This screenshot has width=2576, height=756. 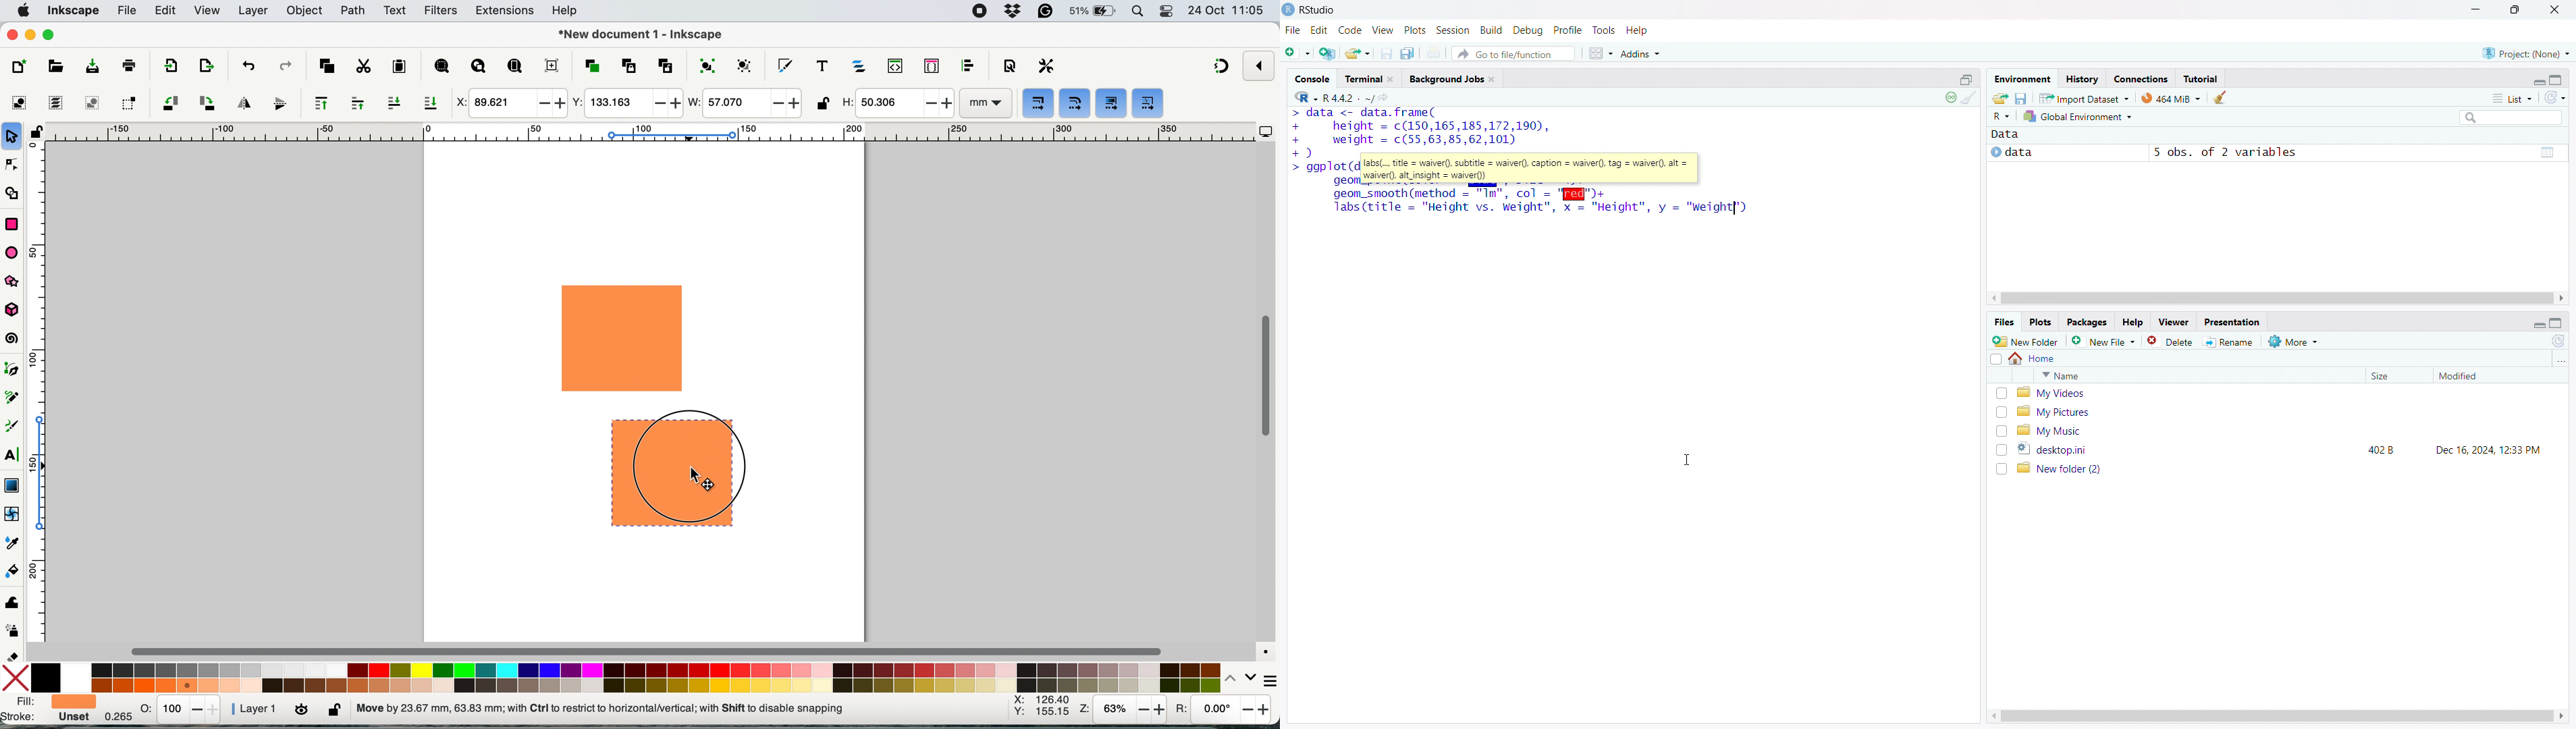 What do you see at coordinates (968, 66) in the screenshot?
I see `align and distribute` at bounding box center [968, 66].